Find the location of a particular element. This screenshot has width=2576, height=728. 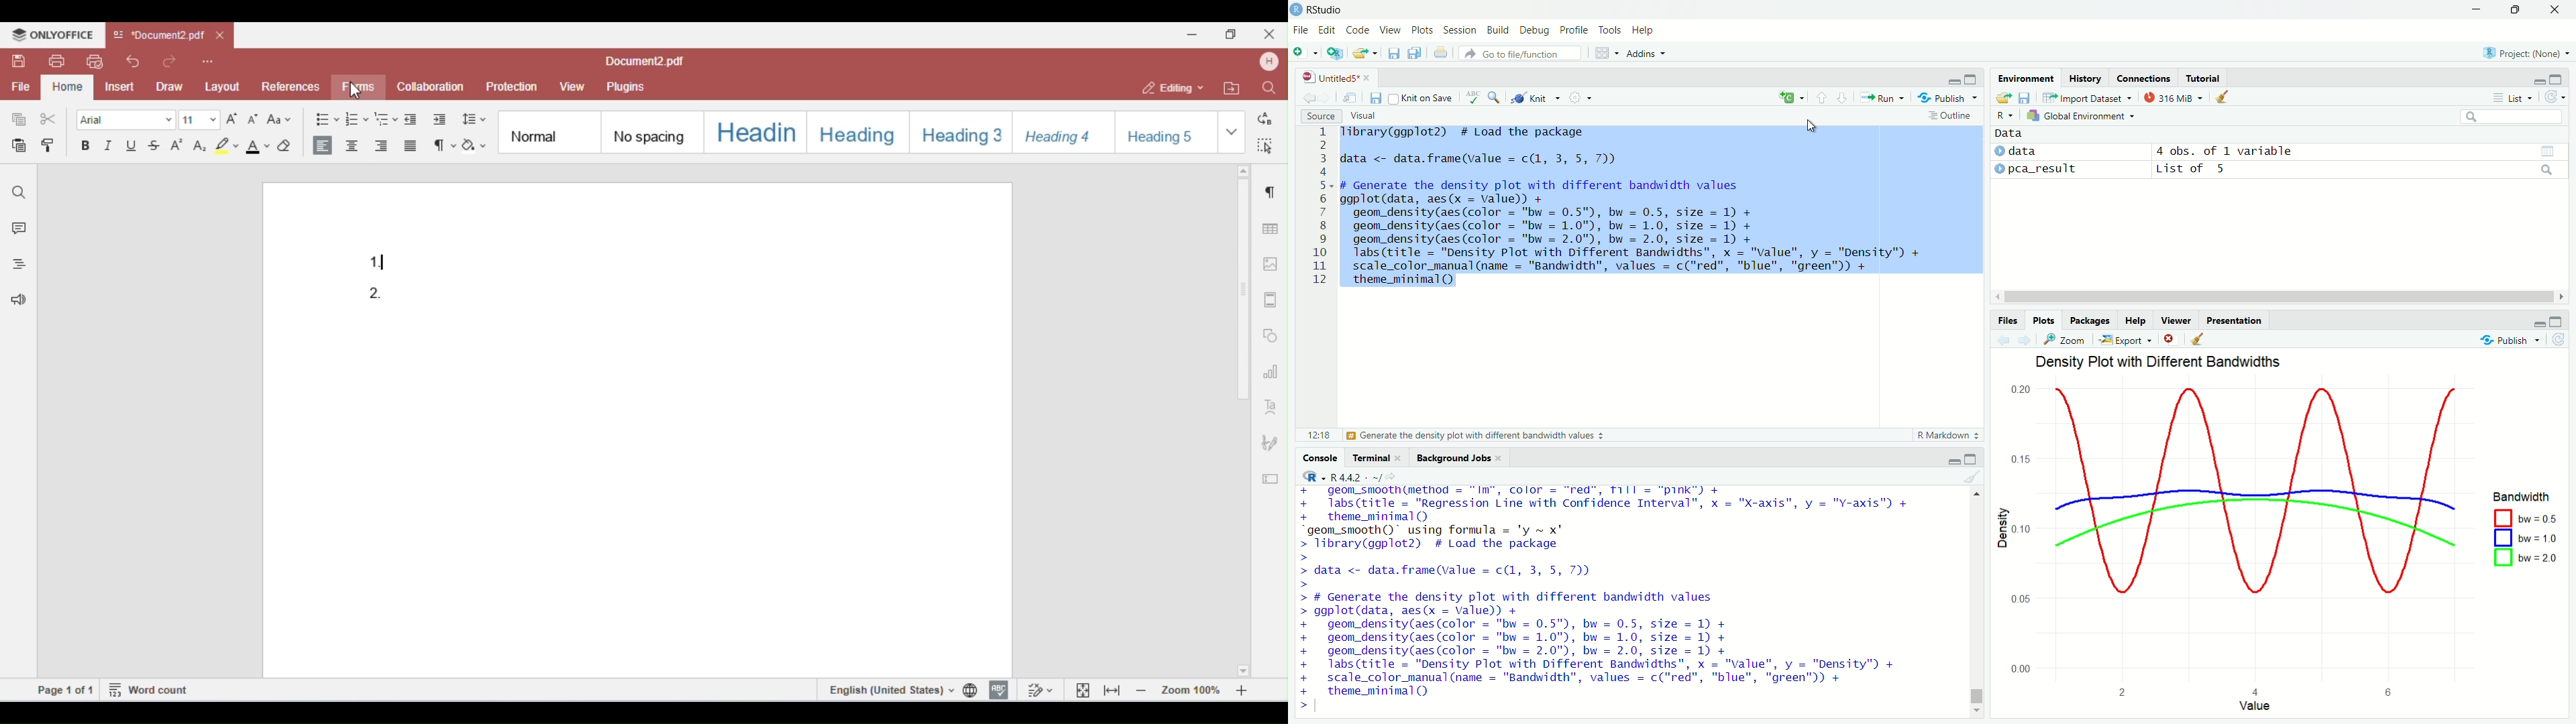

close is located at coordinates (2555, 9).